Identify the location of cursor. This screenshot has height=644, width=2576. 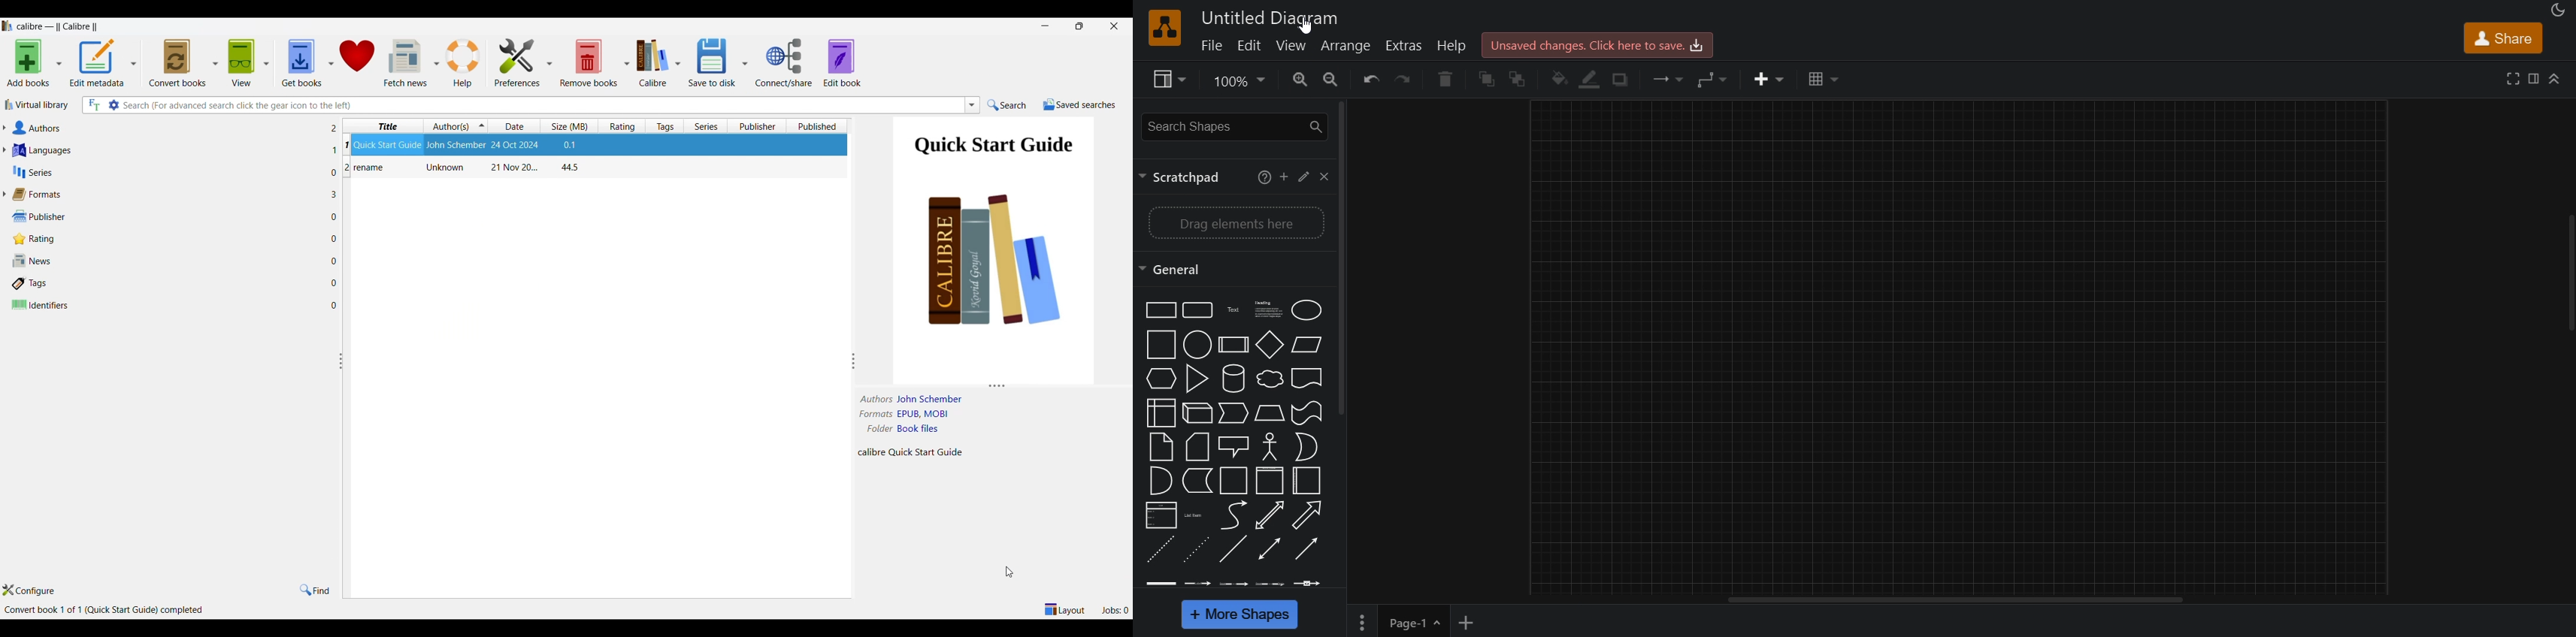
(1014, 573).